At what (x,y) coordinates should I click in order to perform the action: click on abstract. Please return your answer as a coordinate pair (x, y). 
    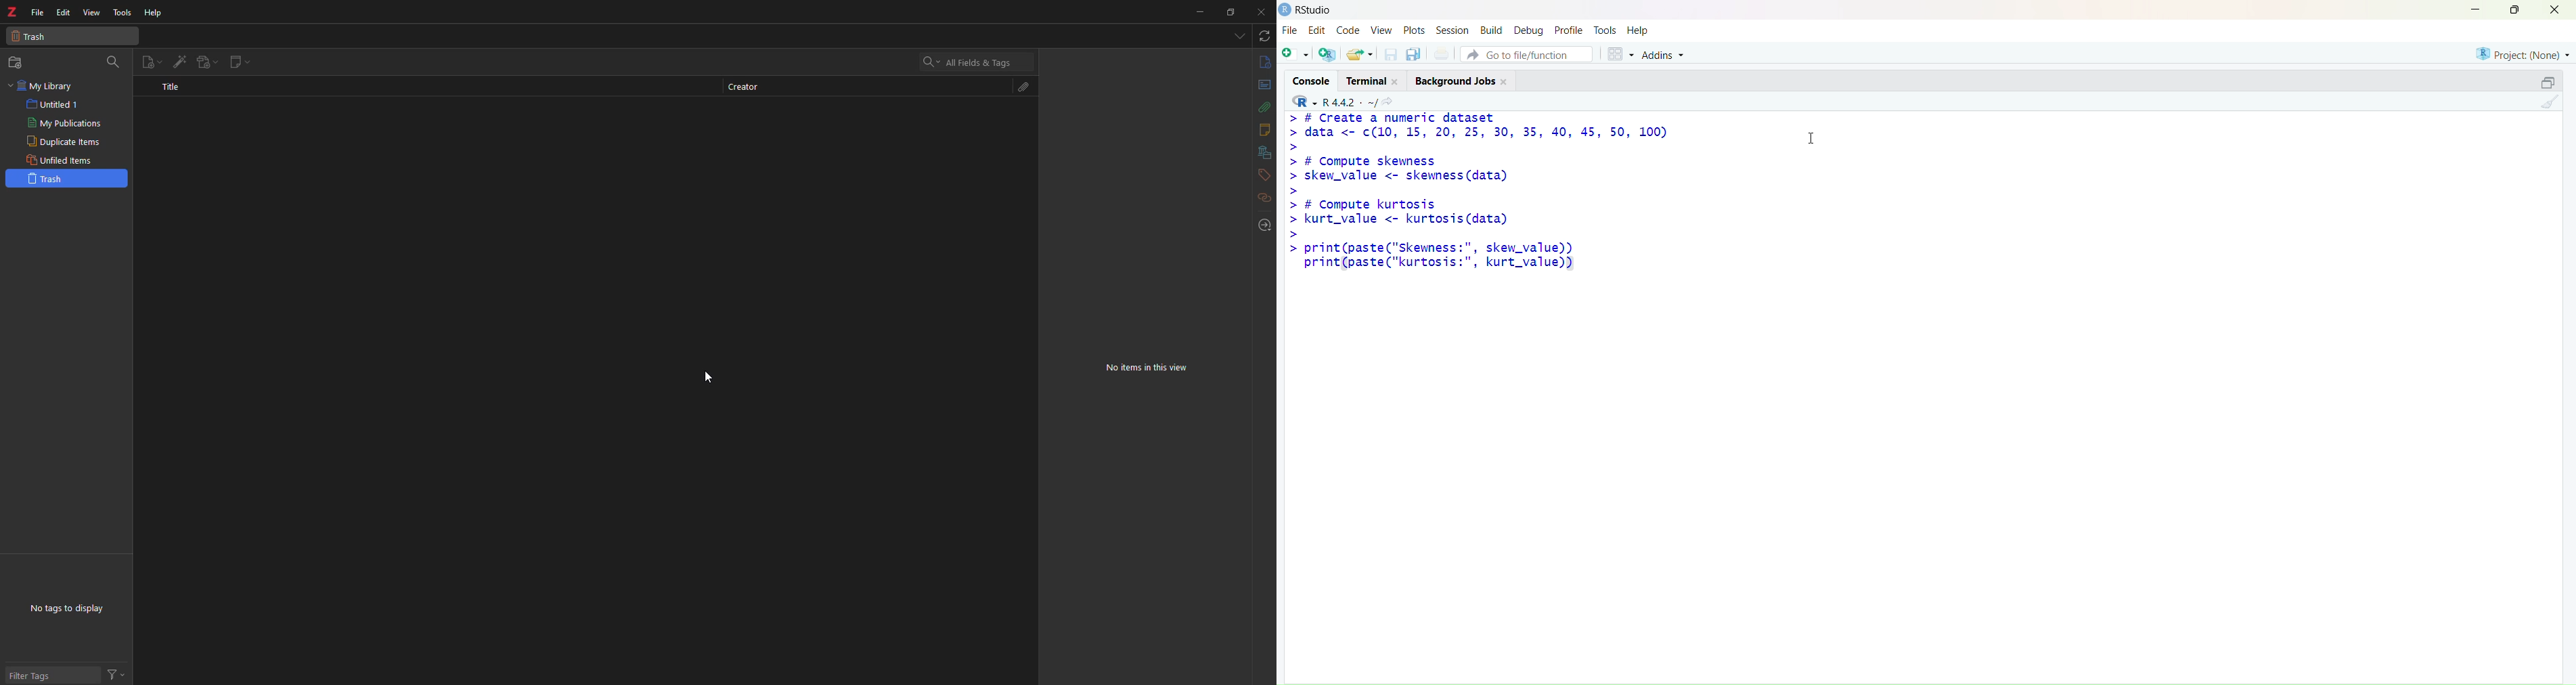
    Looking at the image, I should click on (1264, 86).